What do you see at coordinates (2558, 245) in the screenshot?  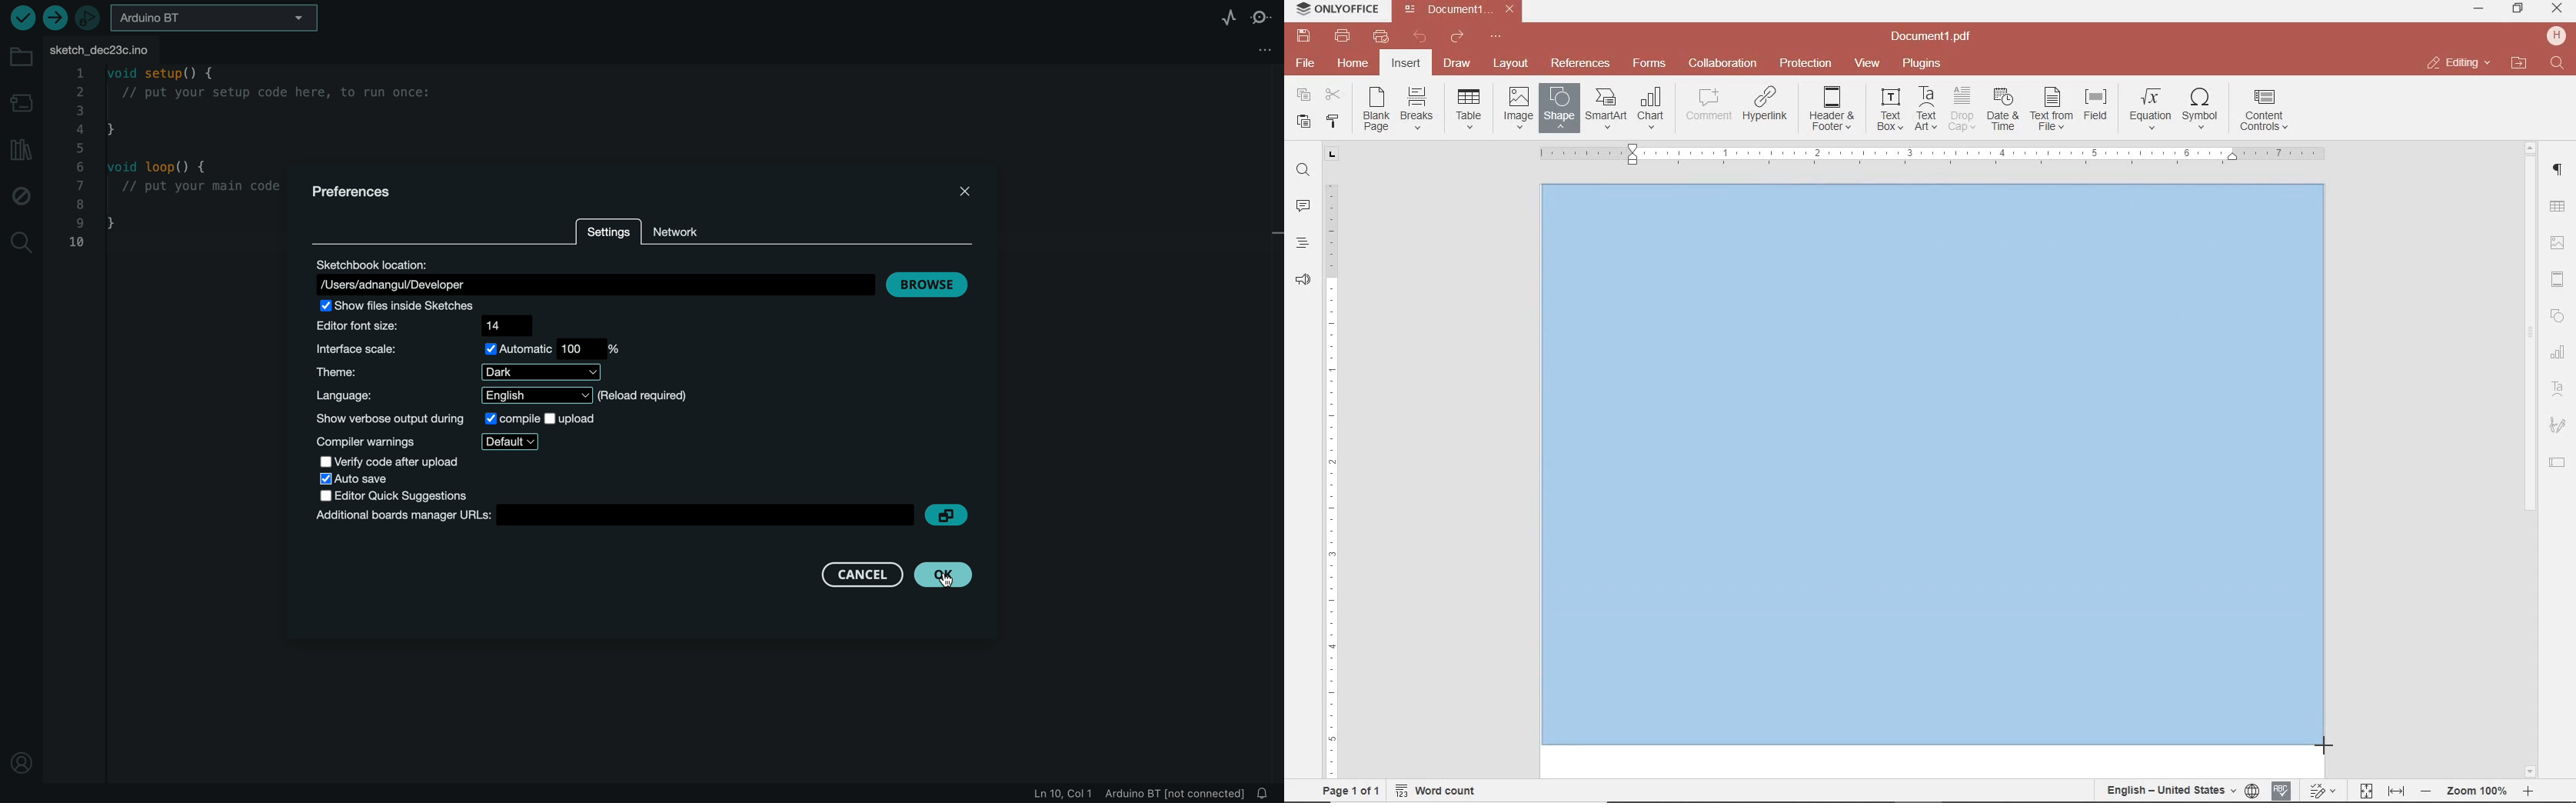 I see `IMAGE` at bounding box center [2558, 245].